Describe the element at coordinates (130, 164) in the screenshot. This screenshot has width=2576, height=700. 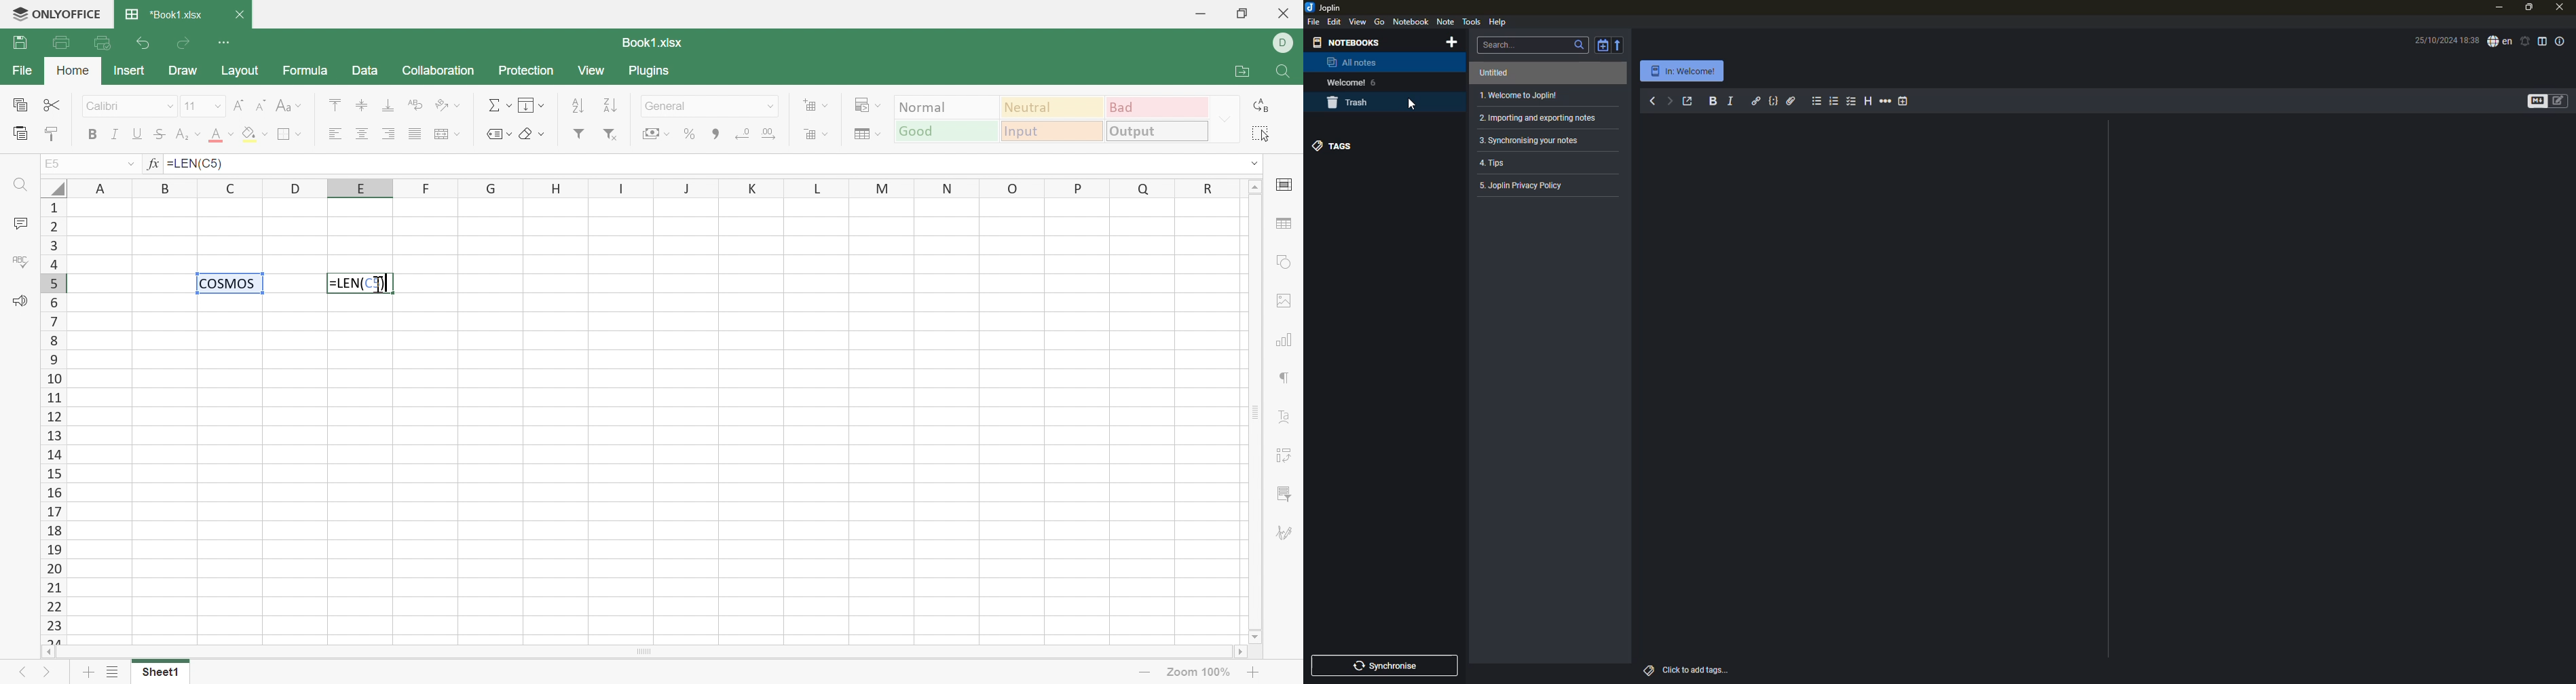
I see `Drop Down` at that location.